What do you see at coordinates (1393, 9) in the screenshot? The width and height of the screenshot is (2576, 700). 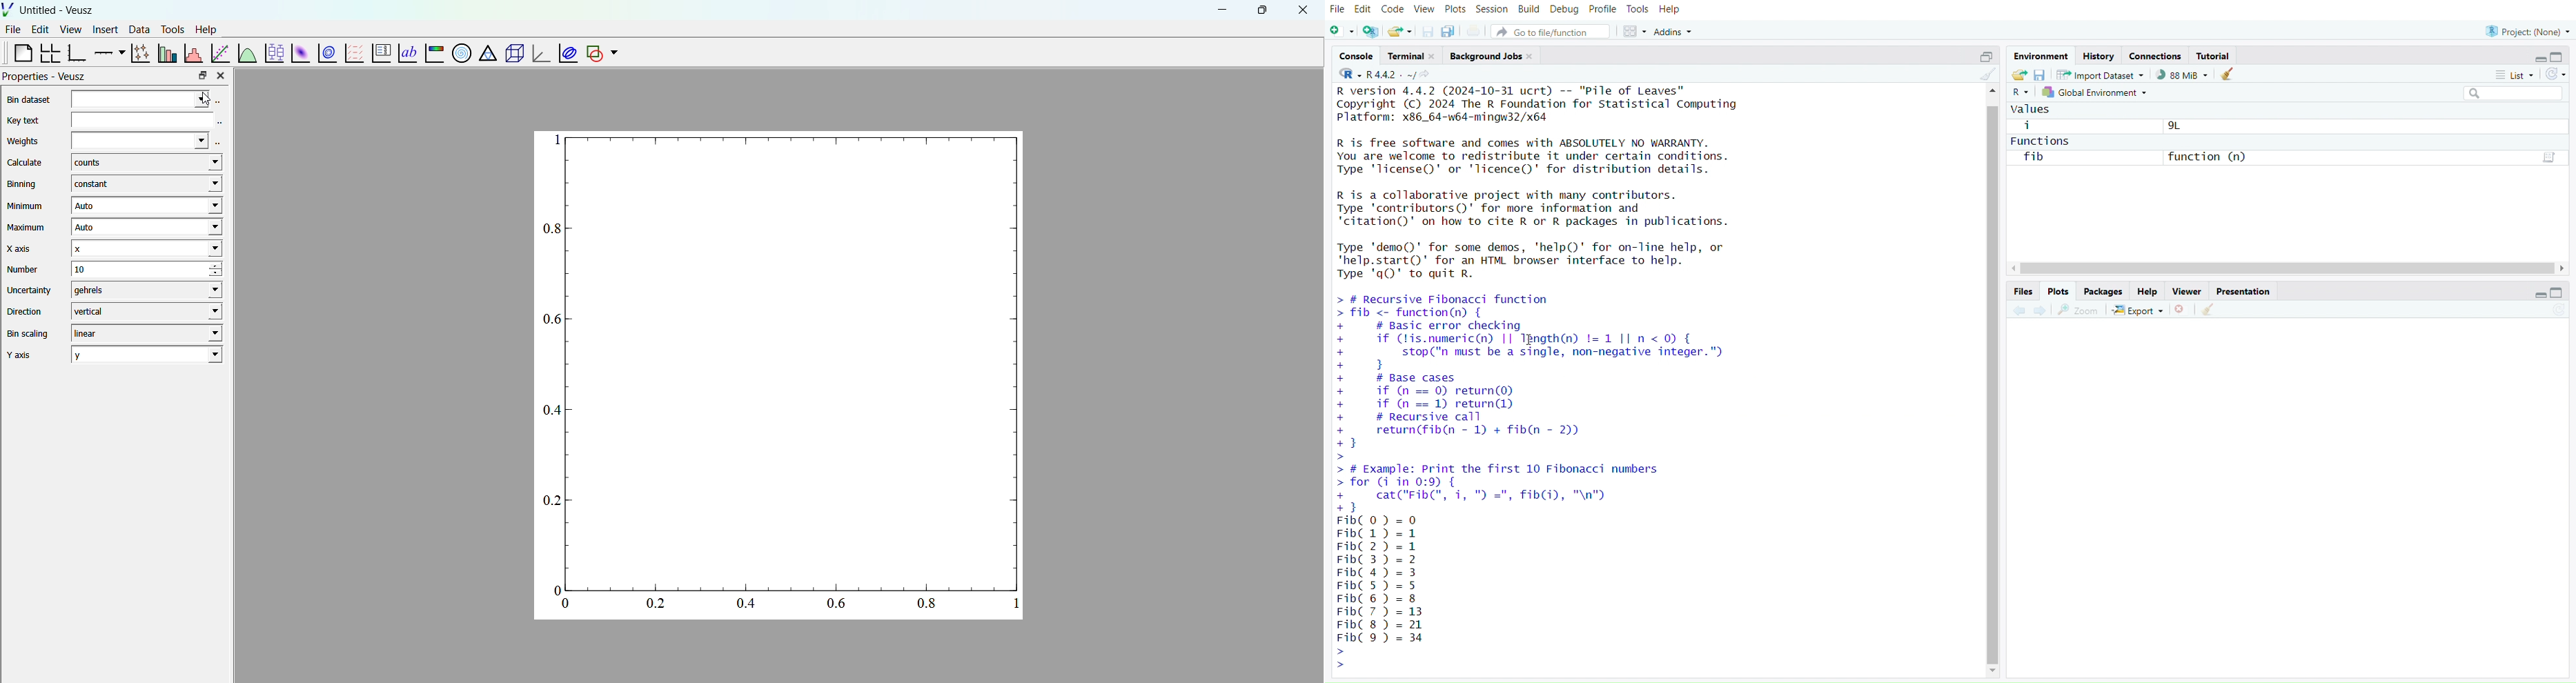 I see `code` at bounding box center [1393, 9].